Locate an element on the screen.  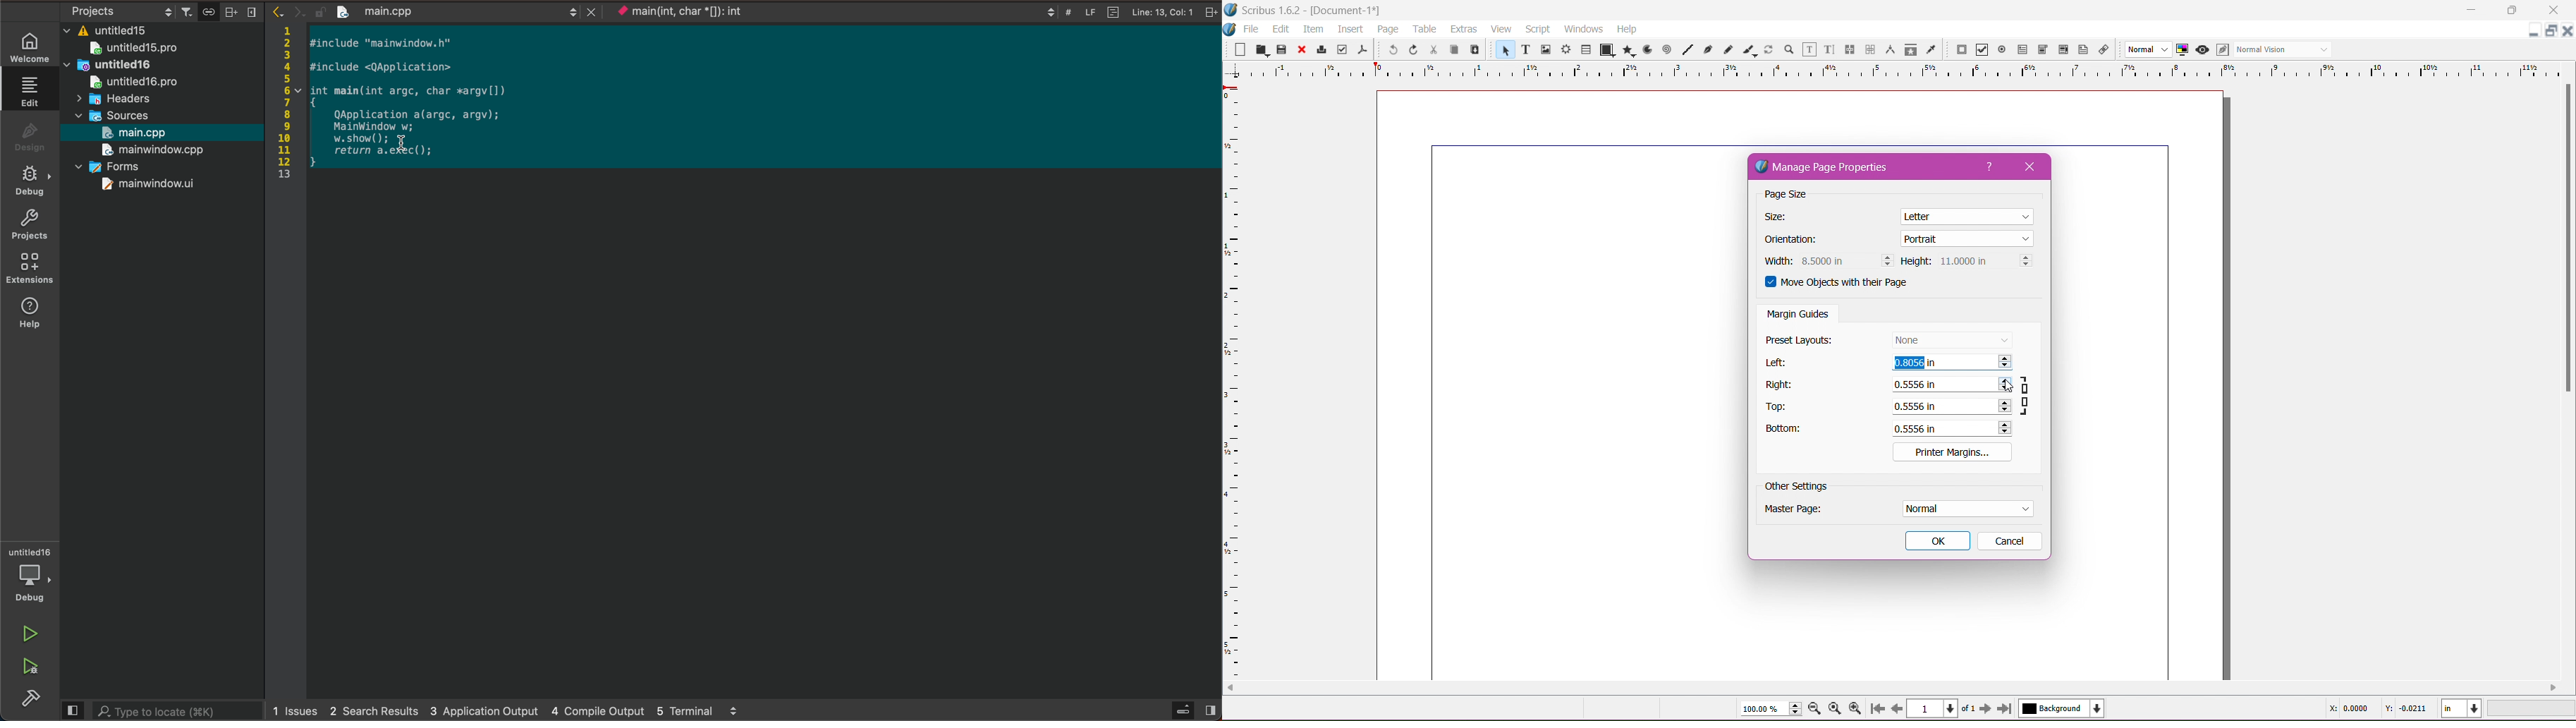
Horizontal Scroll Bar is located at coordinates (1892, 688).